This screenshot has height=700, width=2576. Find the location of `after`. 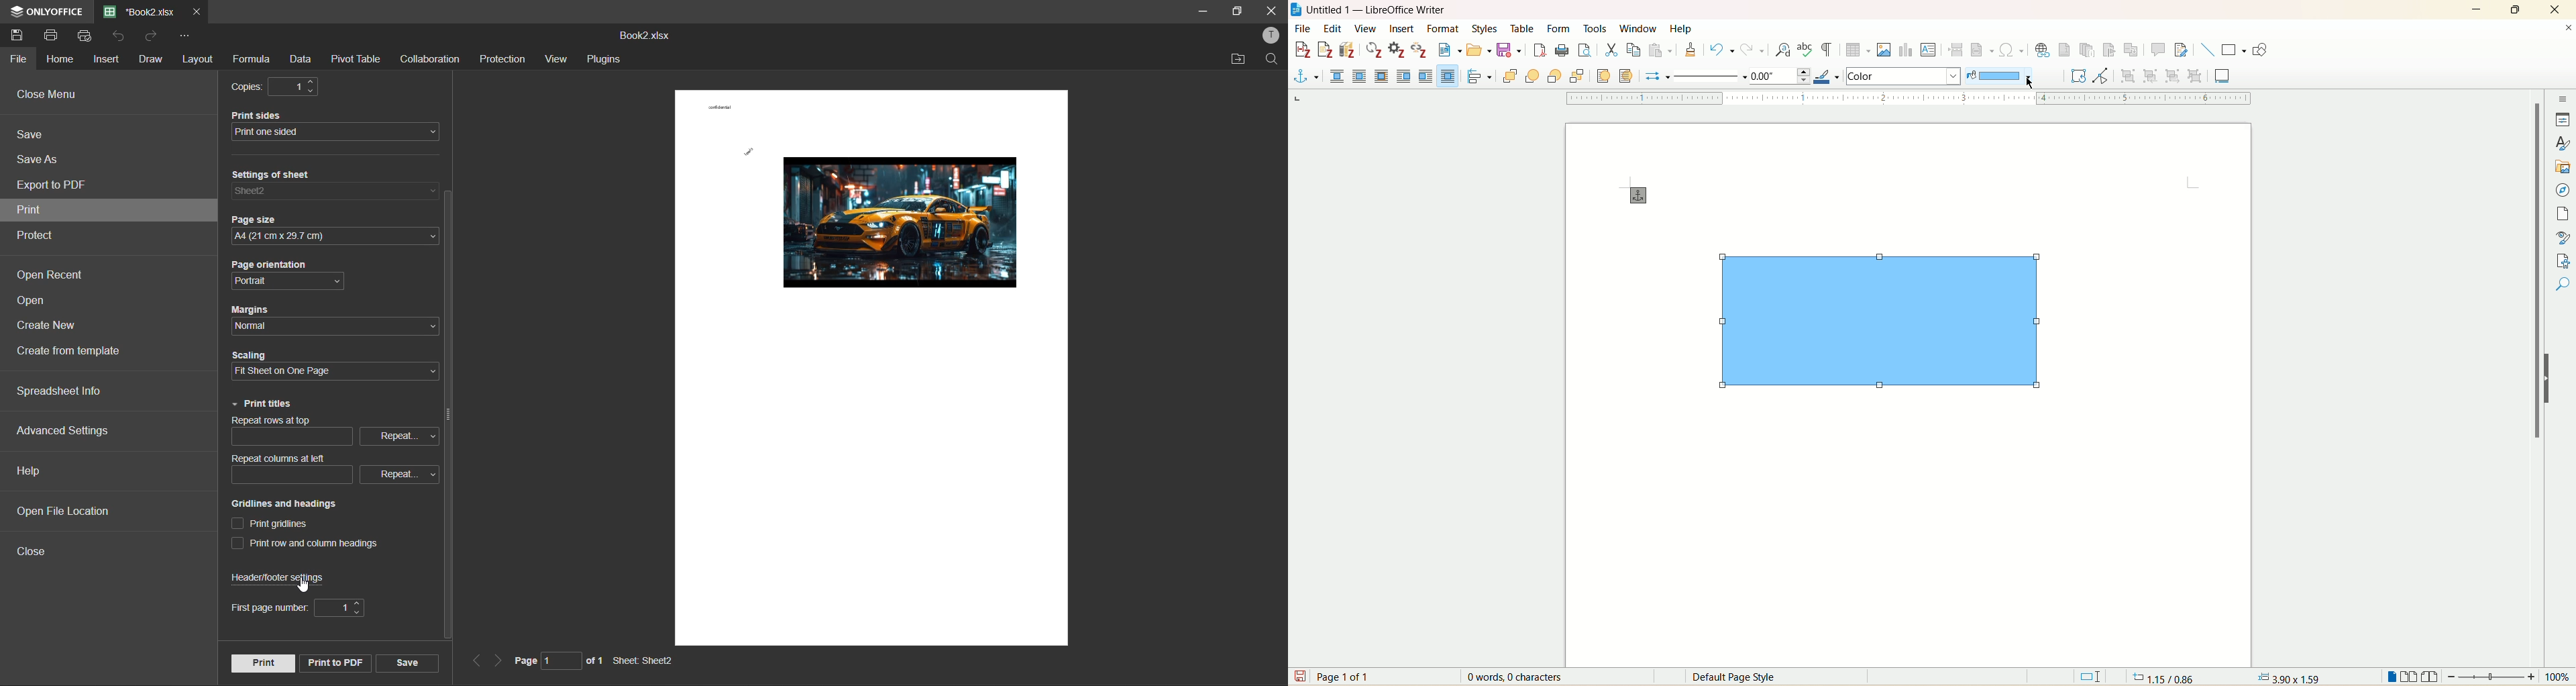

after is located at coordinates (1426, 76).